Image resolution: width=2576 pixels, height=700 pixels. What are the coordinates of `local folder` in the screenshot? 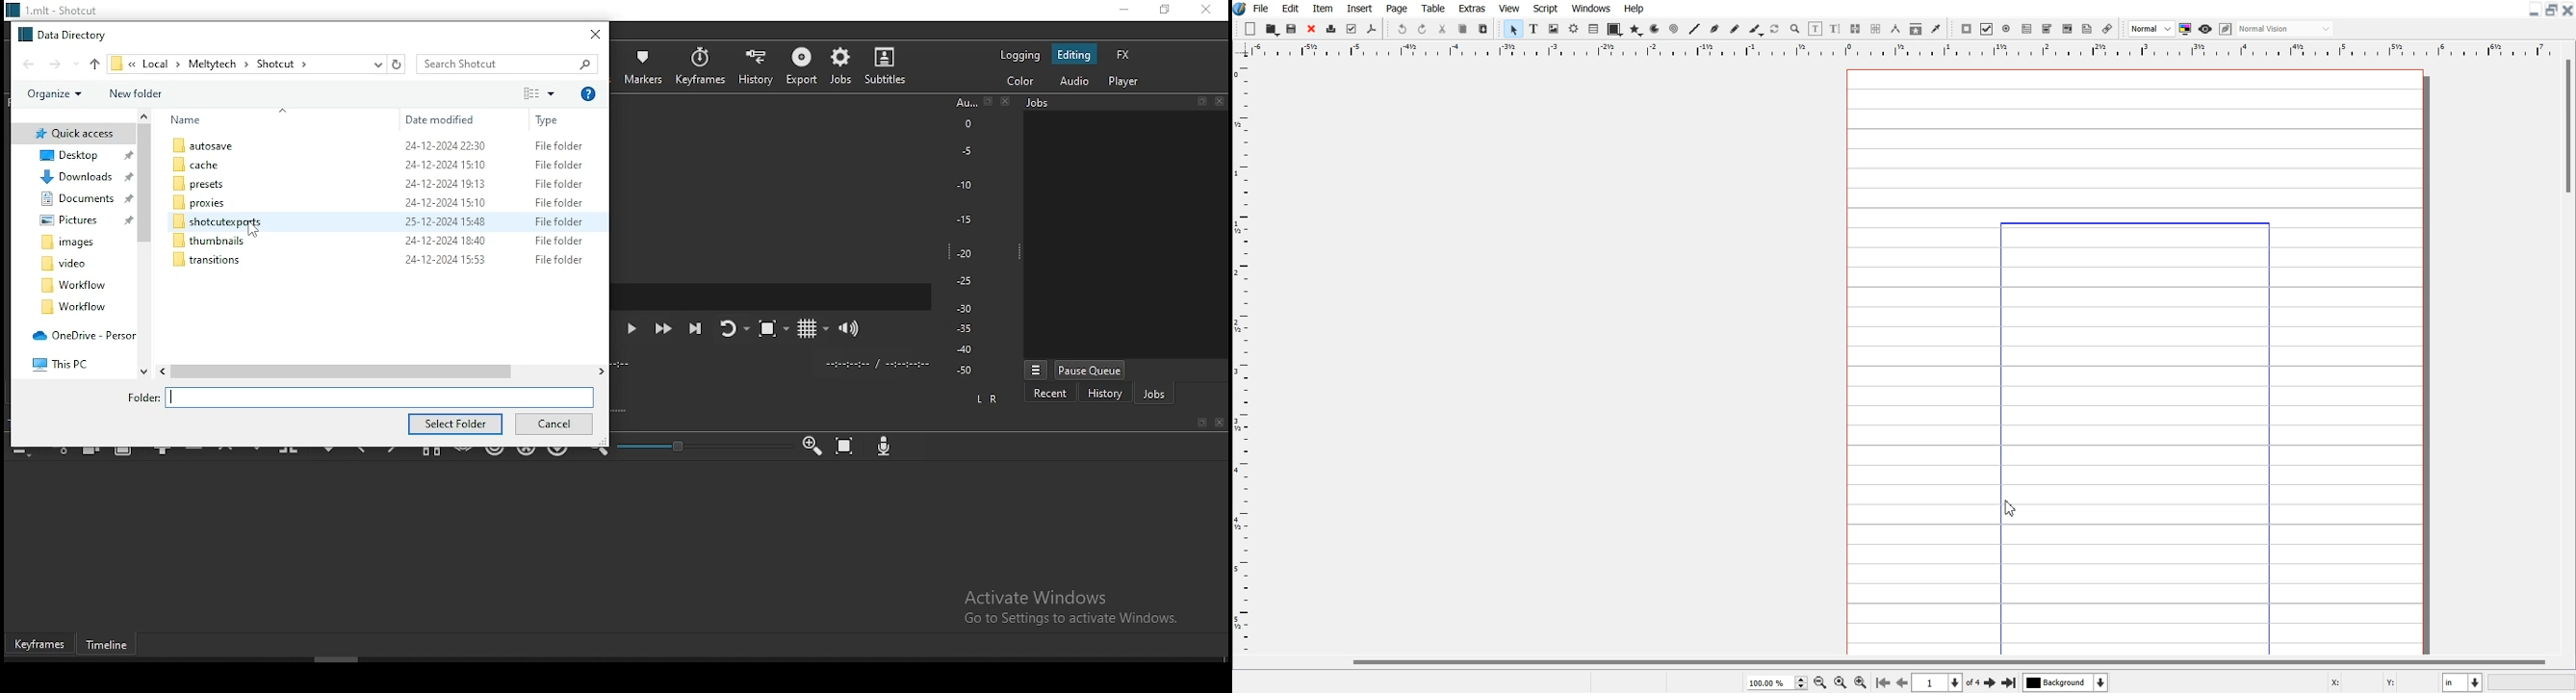 It's located at (71, 220).